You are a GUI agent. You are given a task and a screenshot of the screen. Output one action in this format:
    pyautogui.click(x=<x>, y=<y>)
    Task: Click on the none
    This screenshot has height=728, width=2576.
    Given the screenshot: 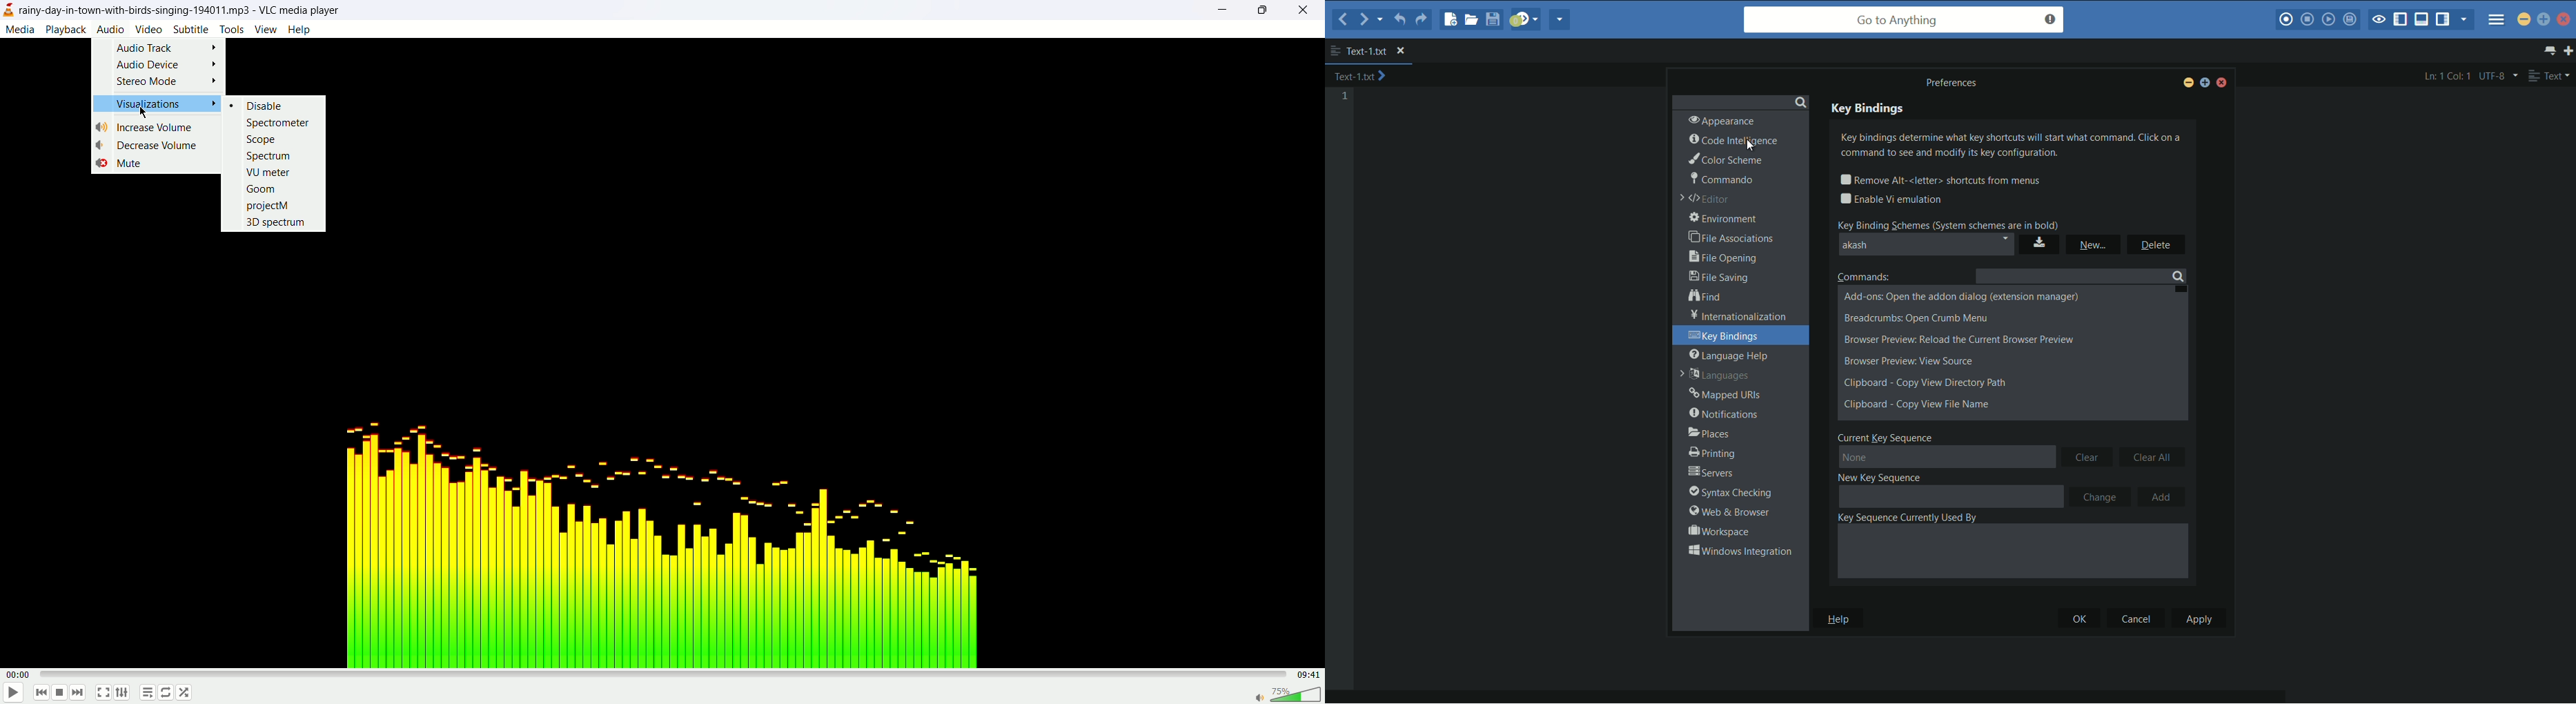 What is the action you would take?
    pyautogui.click(x=1947, y=458)
    